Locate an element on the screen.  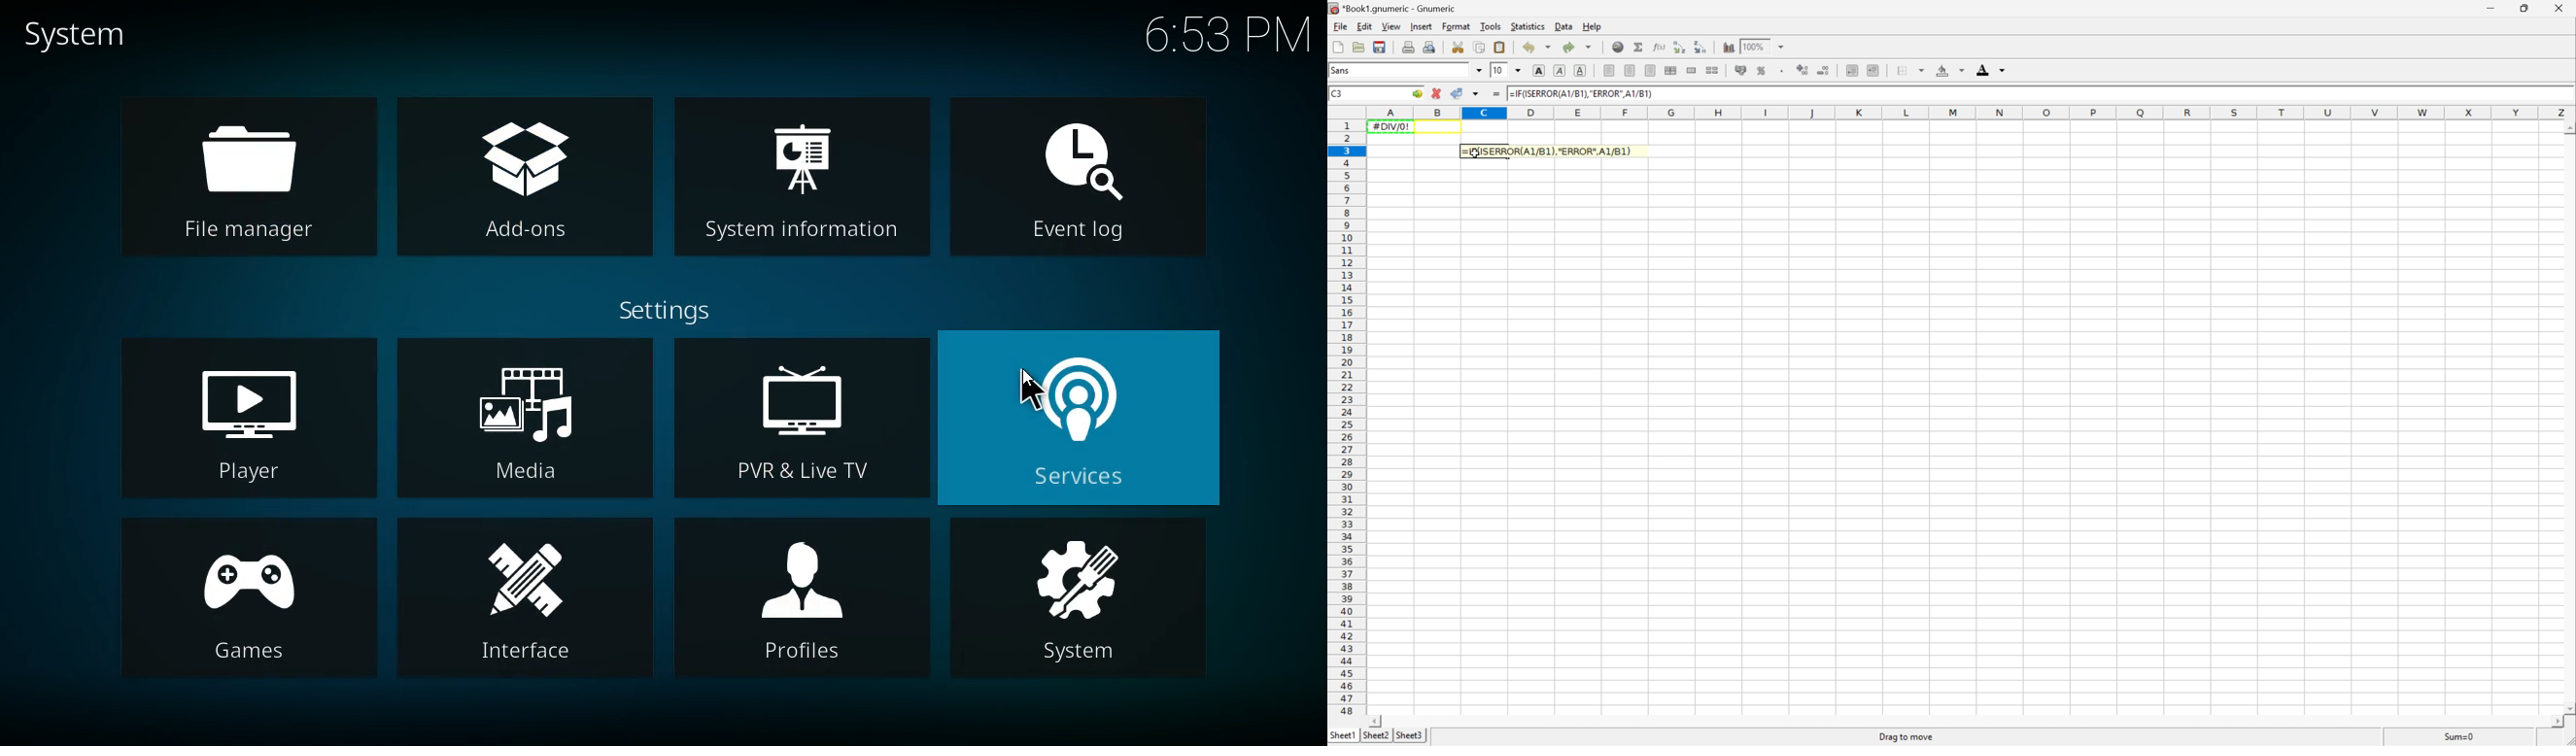
Drop down is located at coordinates (1477, 70).